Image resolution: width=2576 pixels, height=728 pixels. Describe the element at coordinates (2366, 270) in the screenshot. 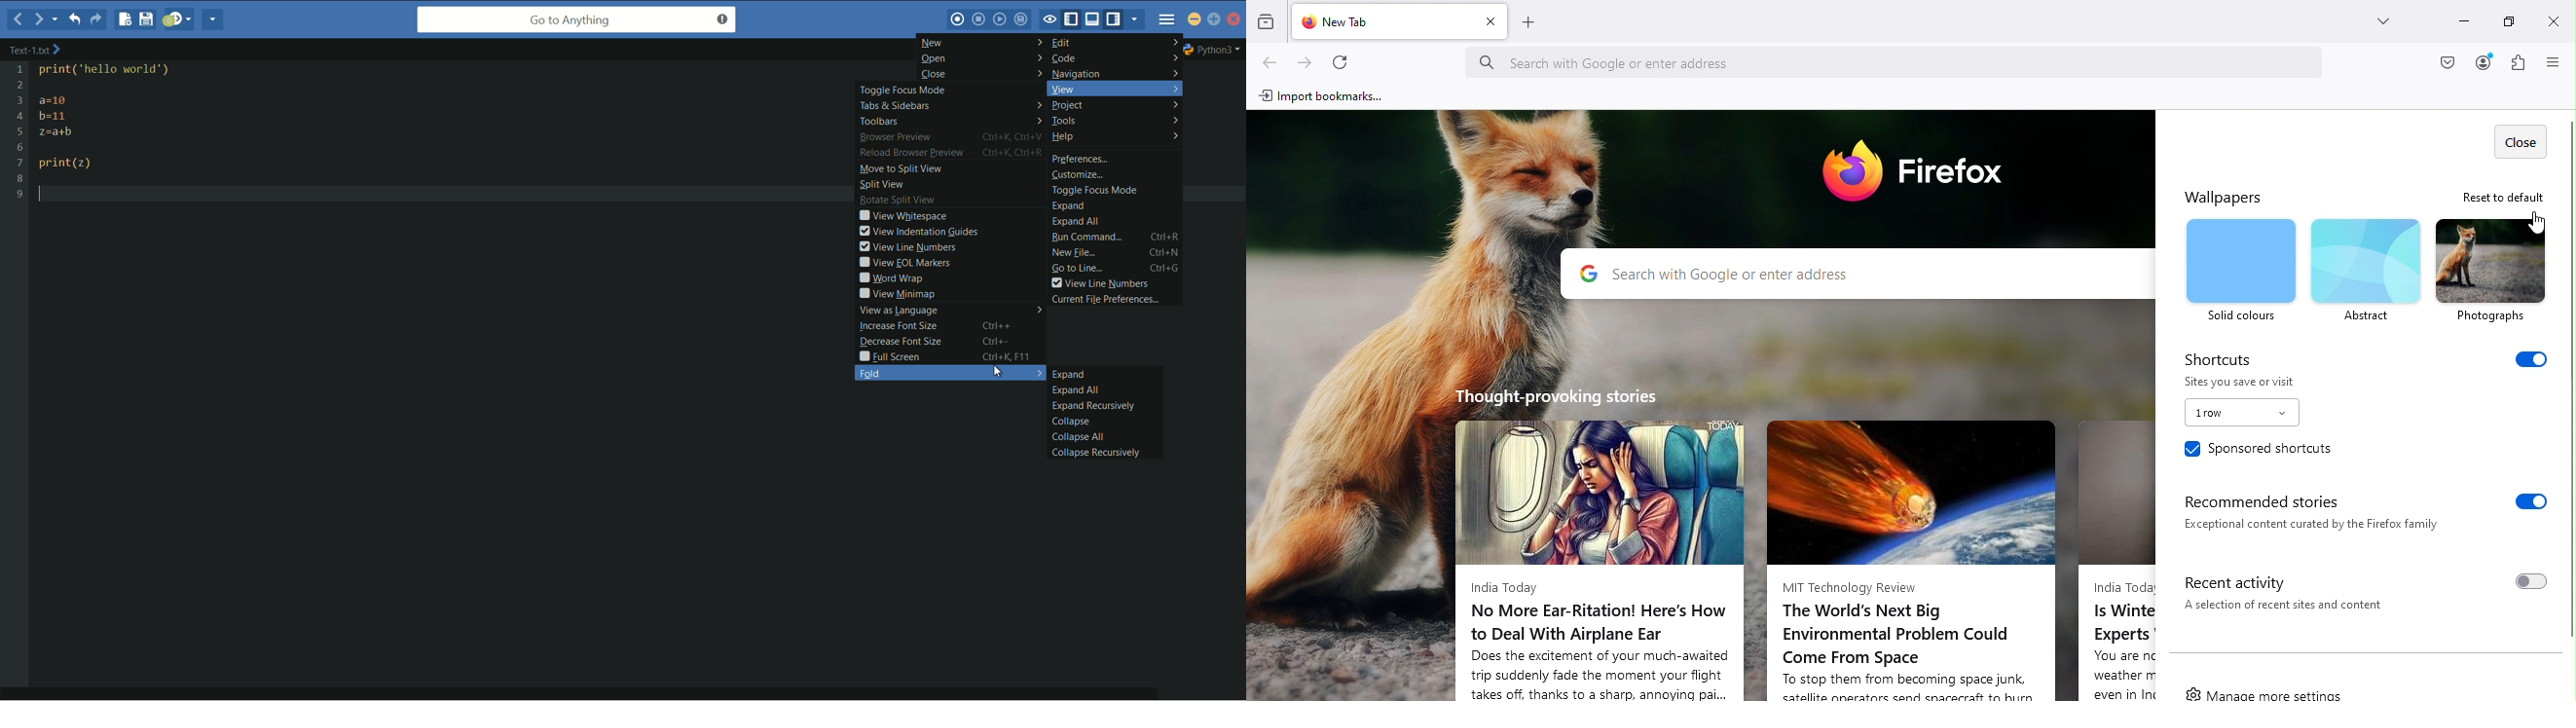

I see `Abstract` at that location.